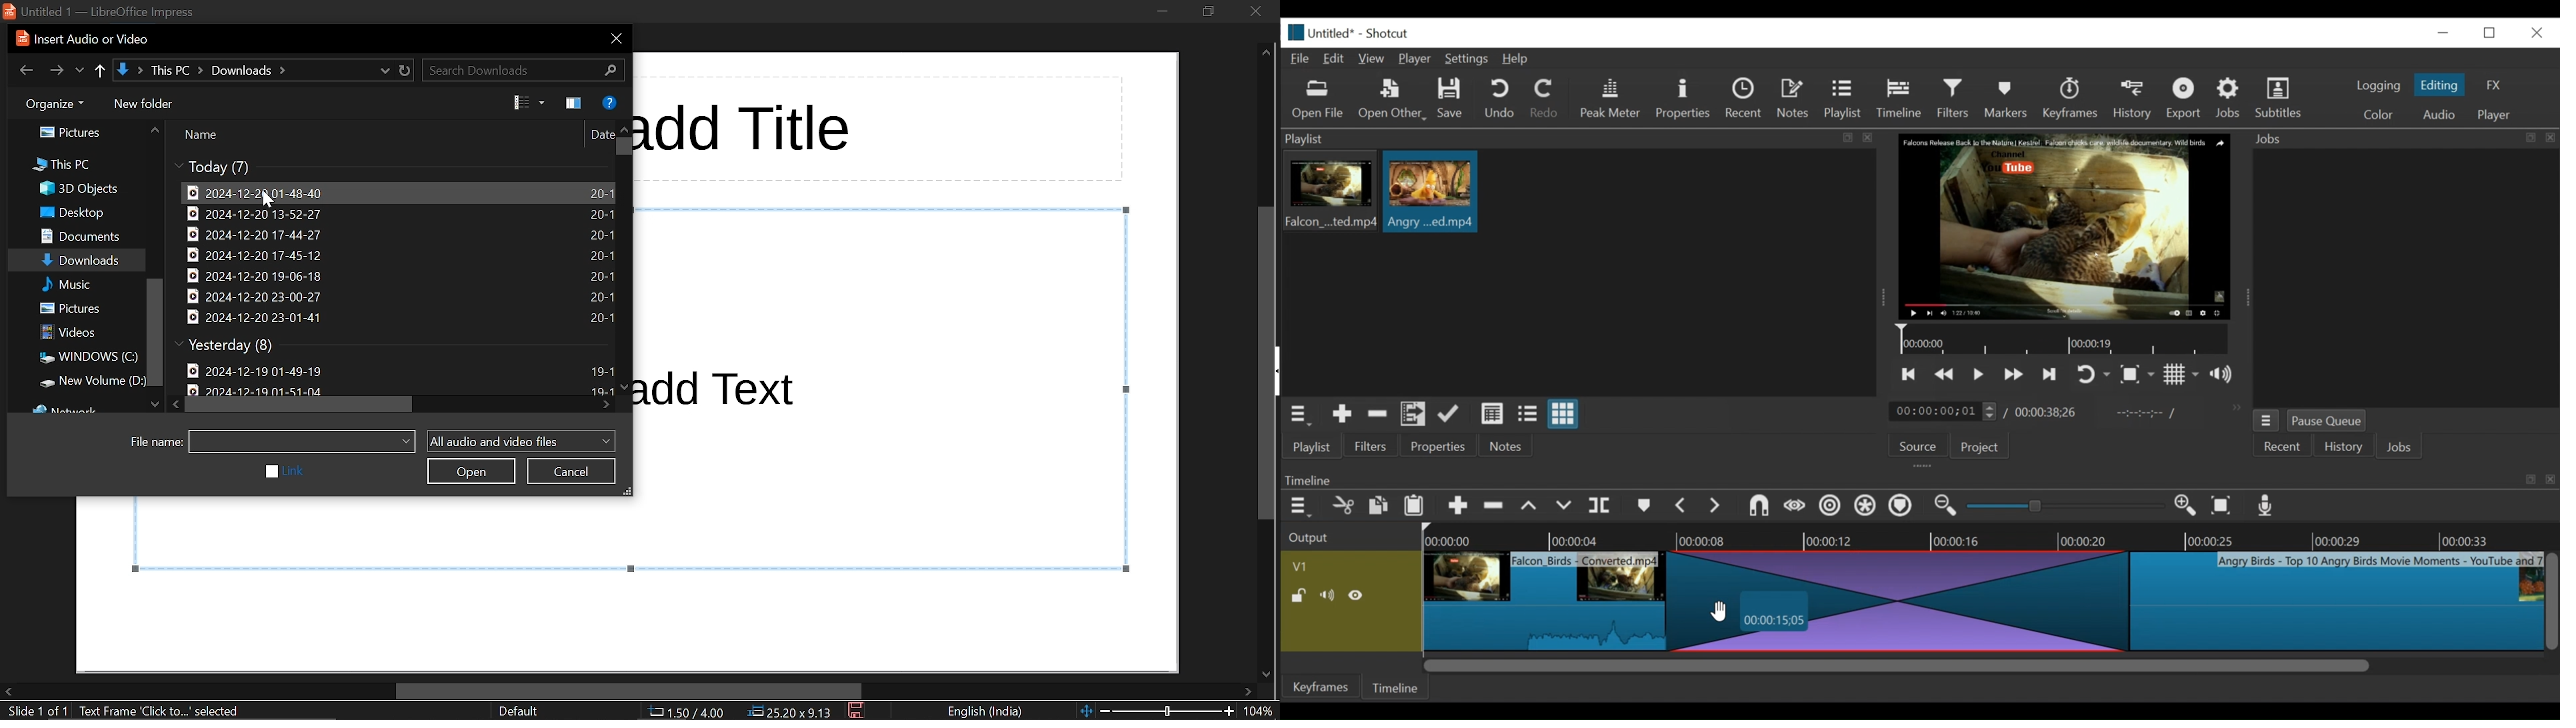 This screenshot has height=728, width=2576. I want to click on new volume (D:), so click(87, 382).